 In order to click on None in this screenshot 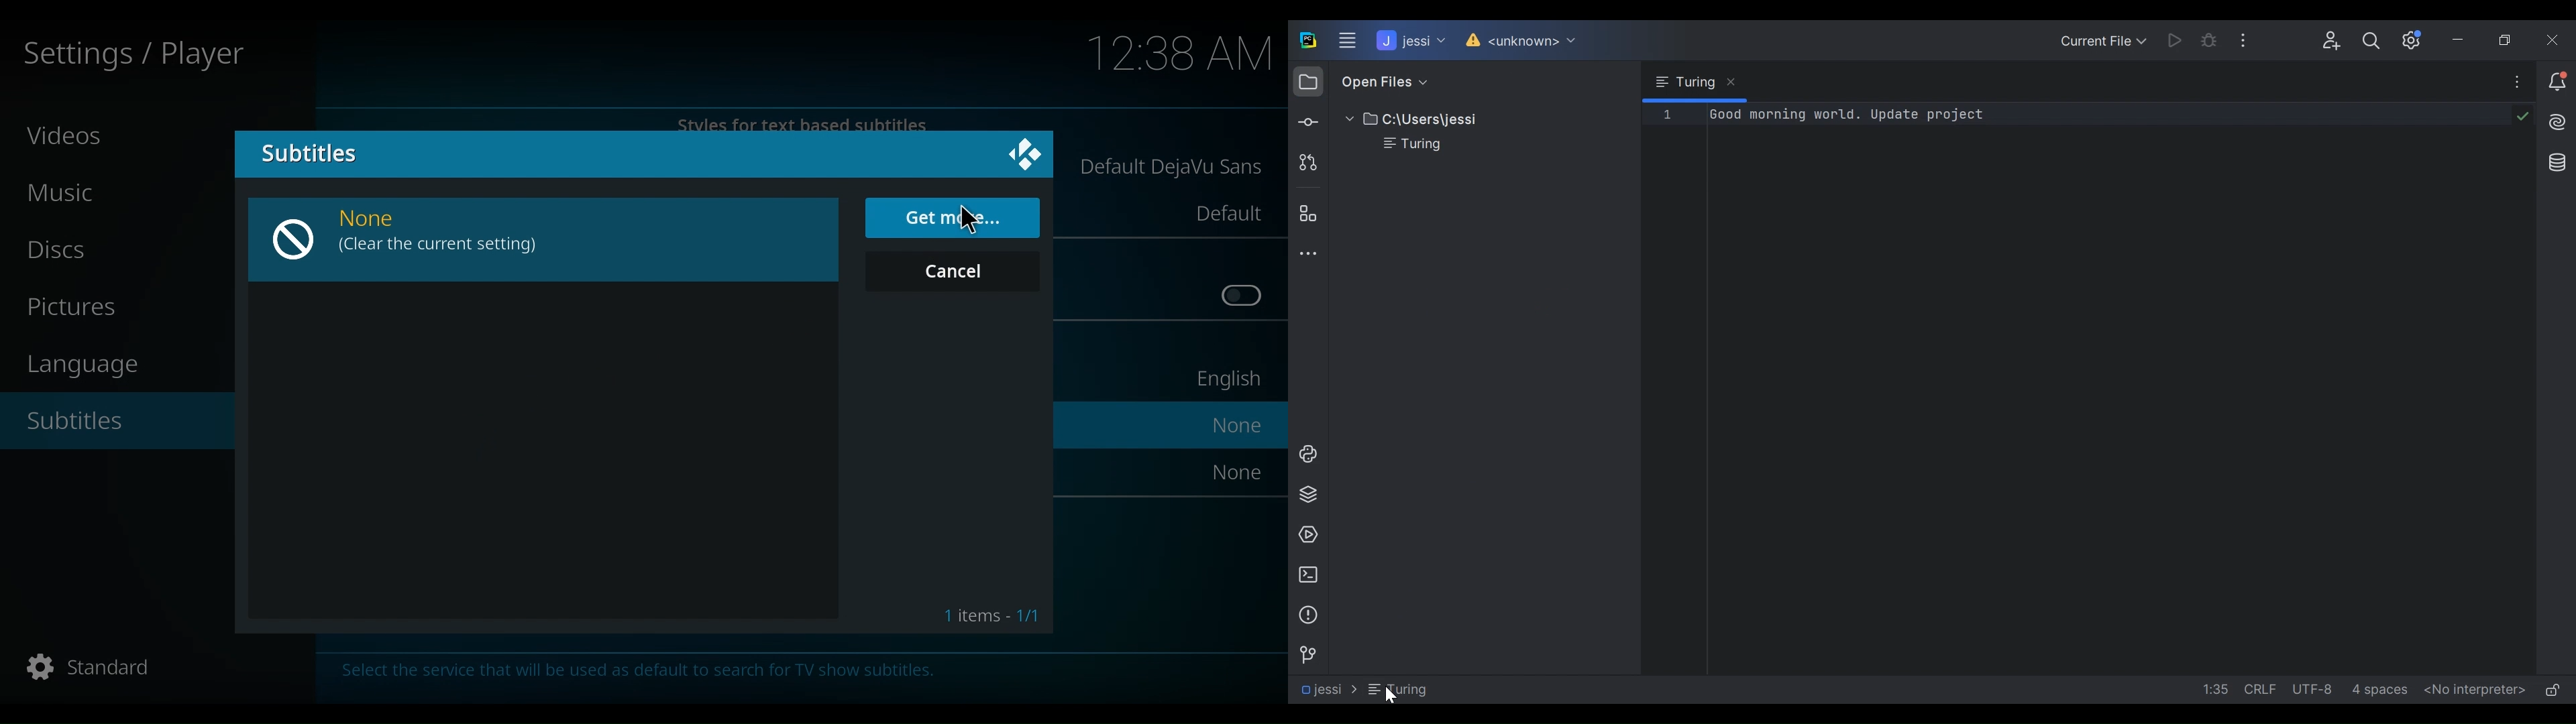, I will do `click(380, 220)`.